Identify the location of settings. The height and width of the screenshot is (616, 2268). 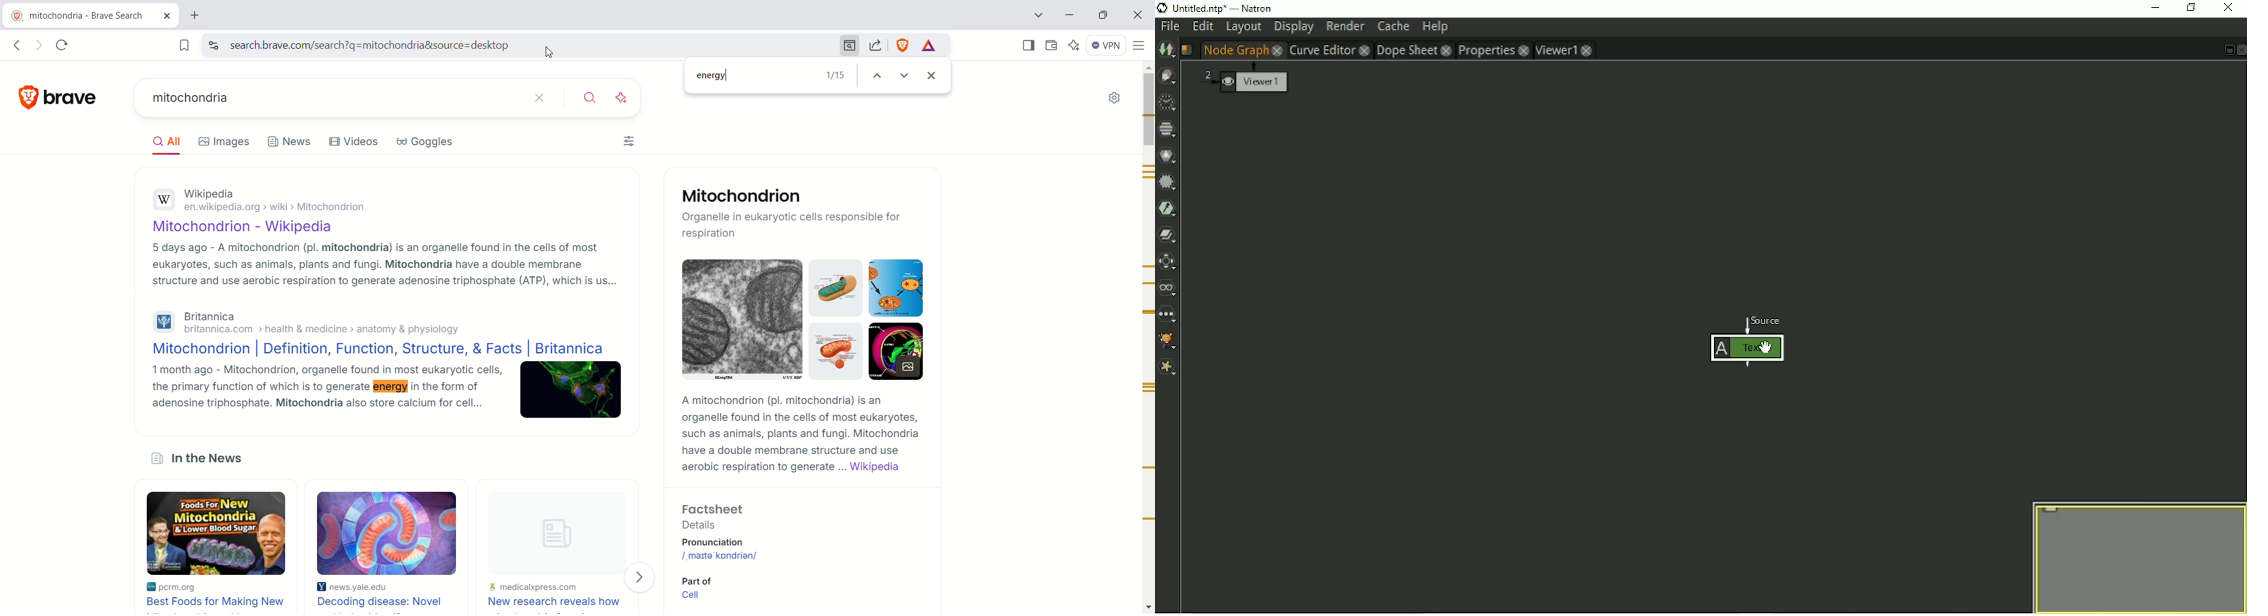
(1114, 98).